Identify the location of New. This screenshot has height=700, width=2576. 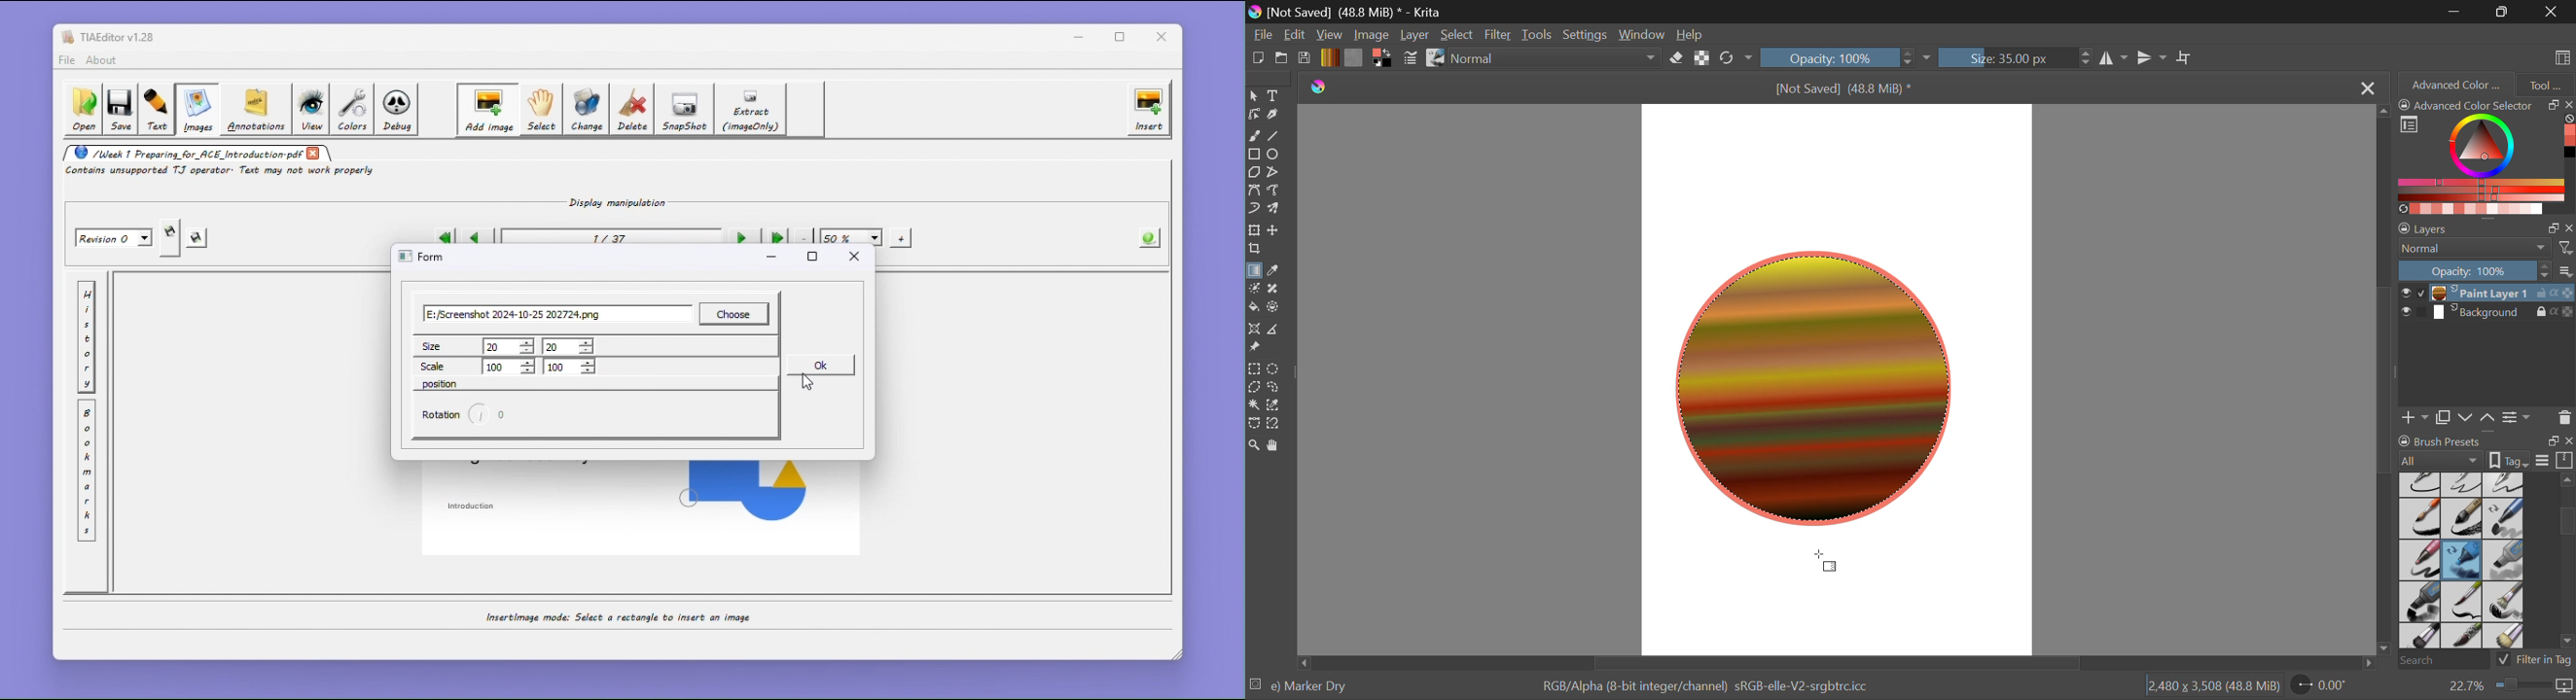
(1258, 60).